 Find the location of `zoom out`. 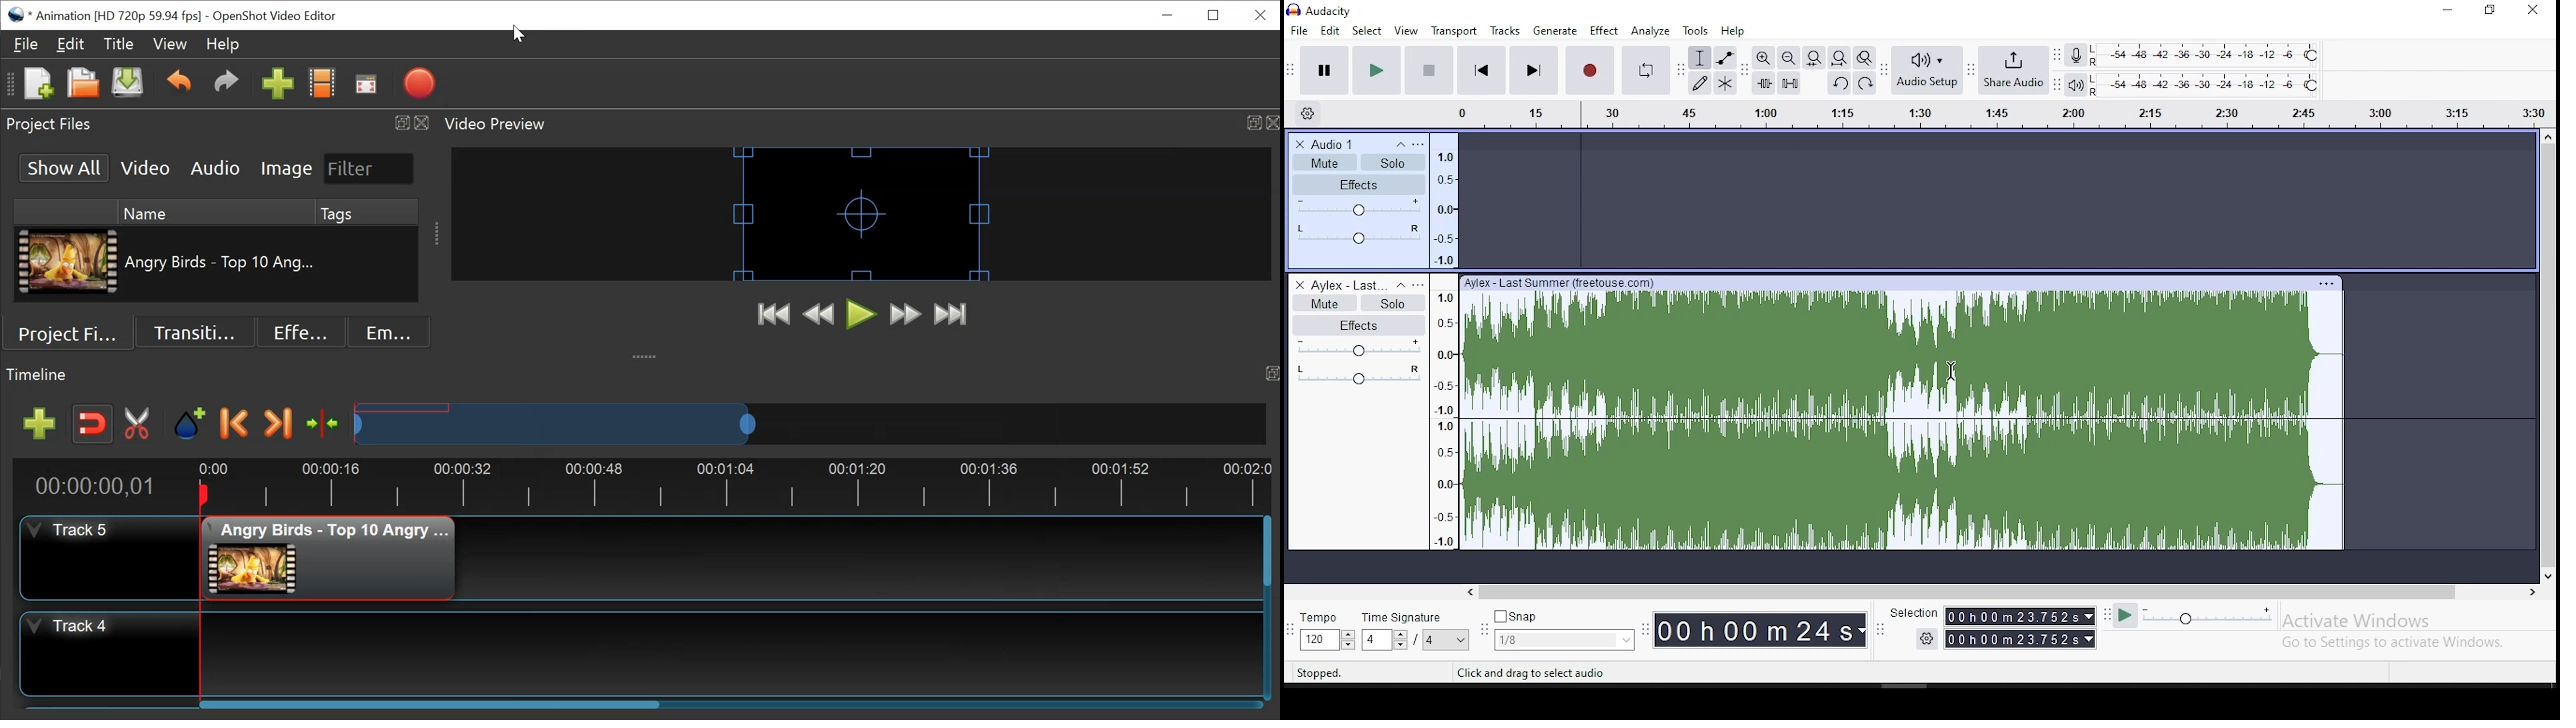

zoom out is located at coordinates (1788, 58).